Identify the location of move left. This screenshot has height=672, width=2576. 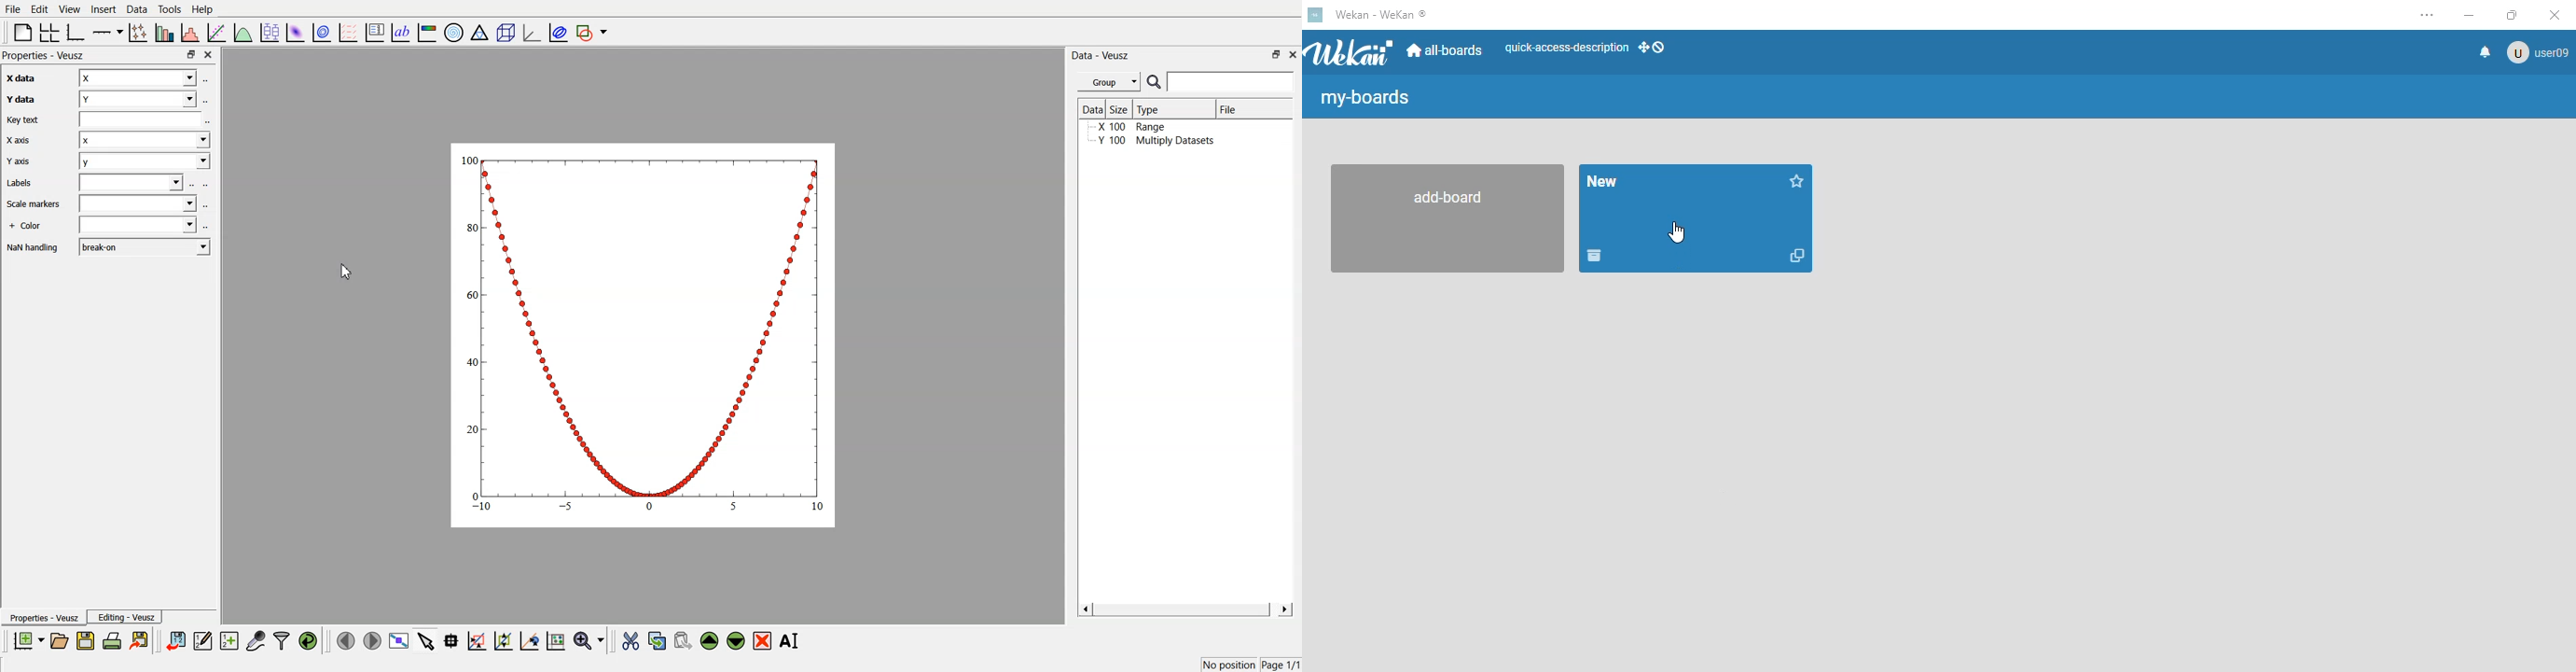
(346, 640).